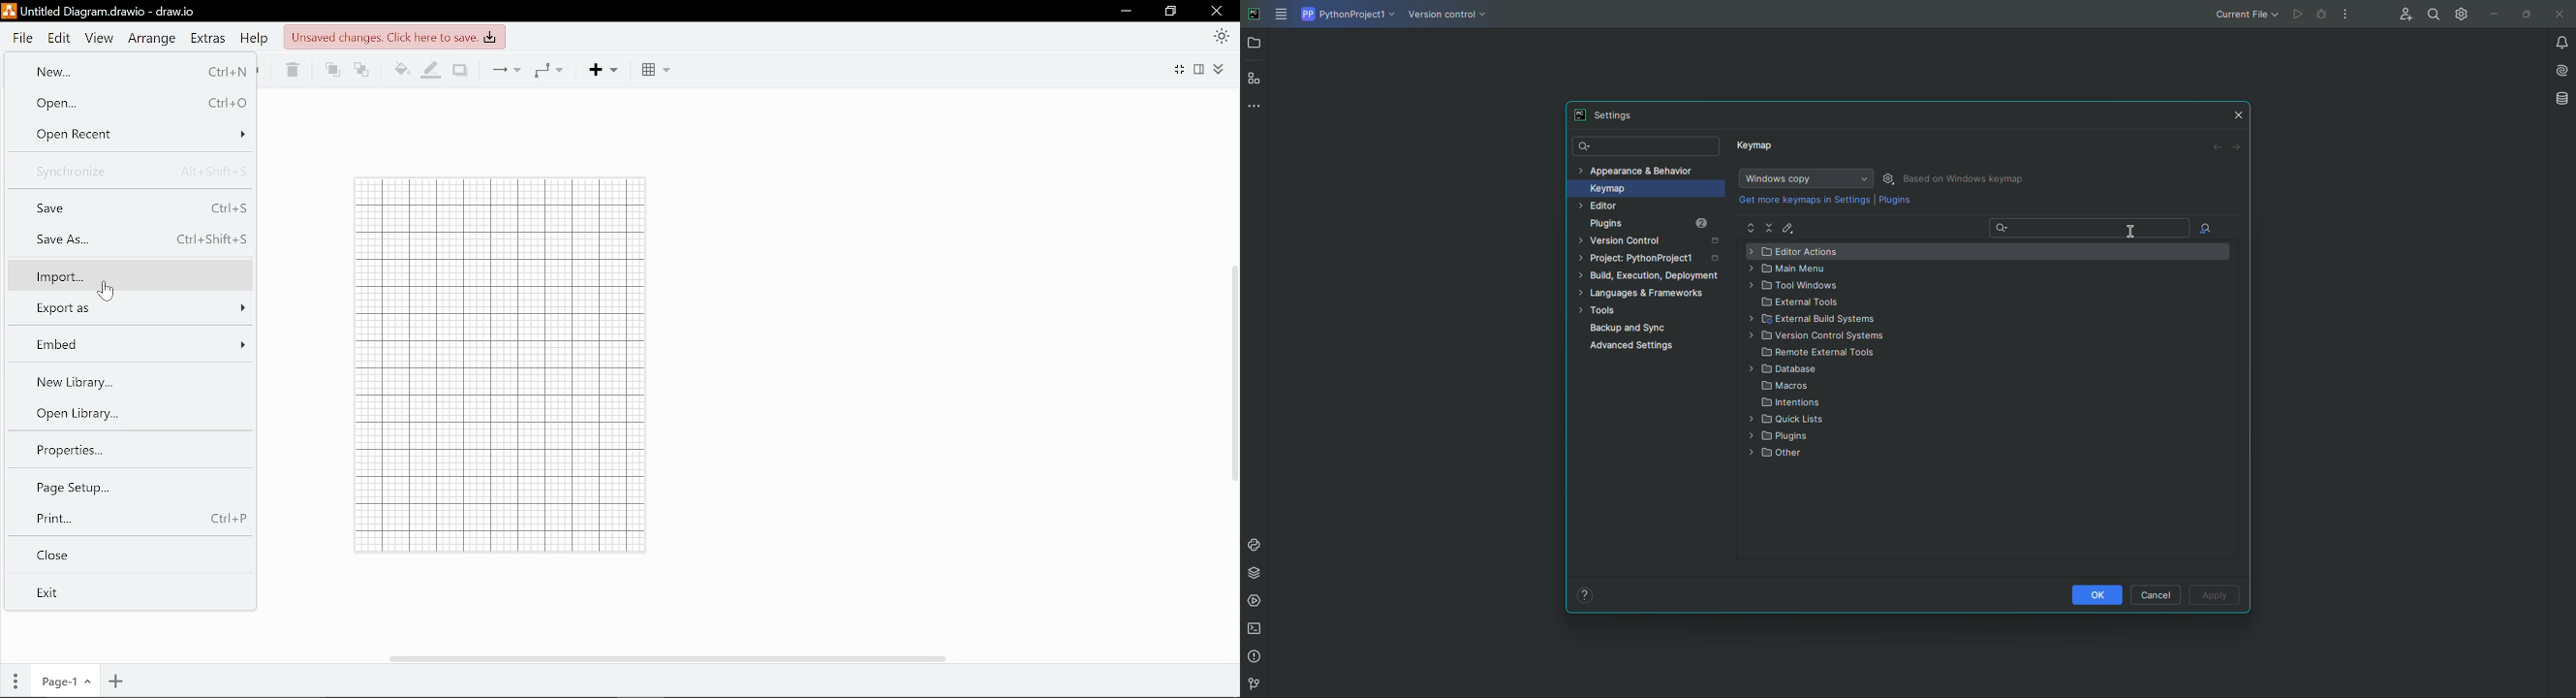 This screenshot has width=2576, height=700. What do you see at coordinates (1821, 338) in the screenshot?
I see `Version Control` at bounding box center [1821, 338].